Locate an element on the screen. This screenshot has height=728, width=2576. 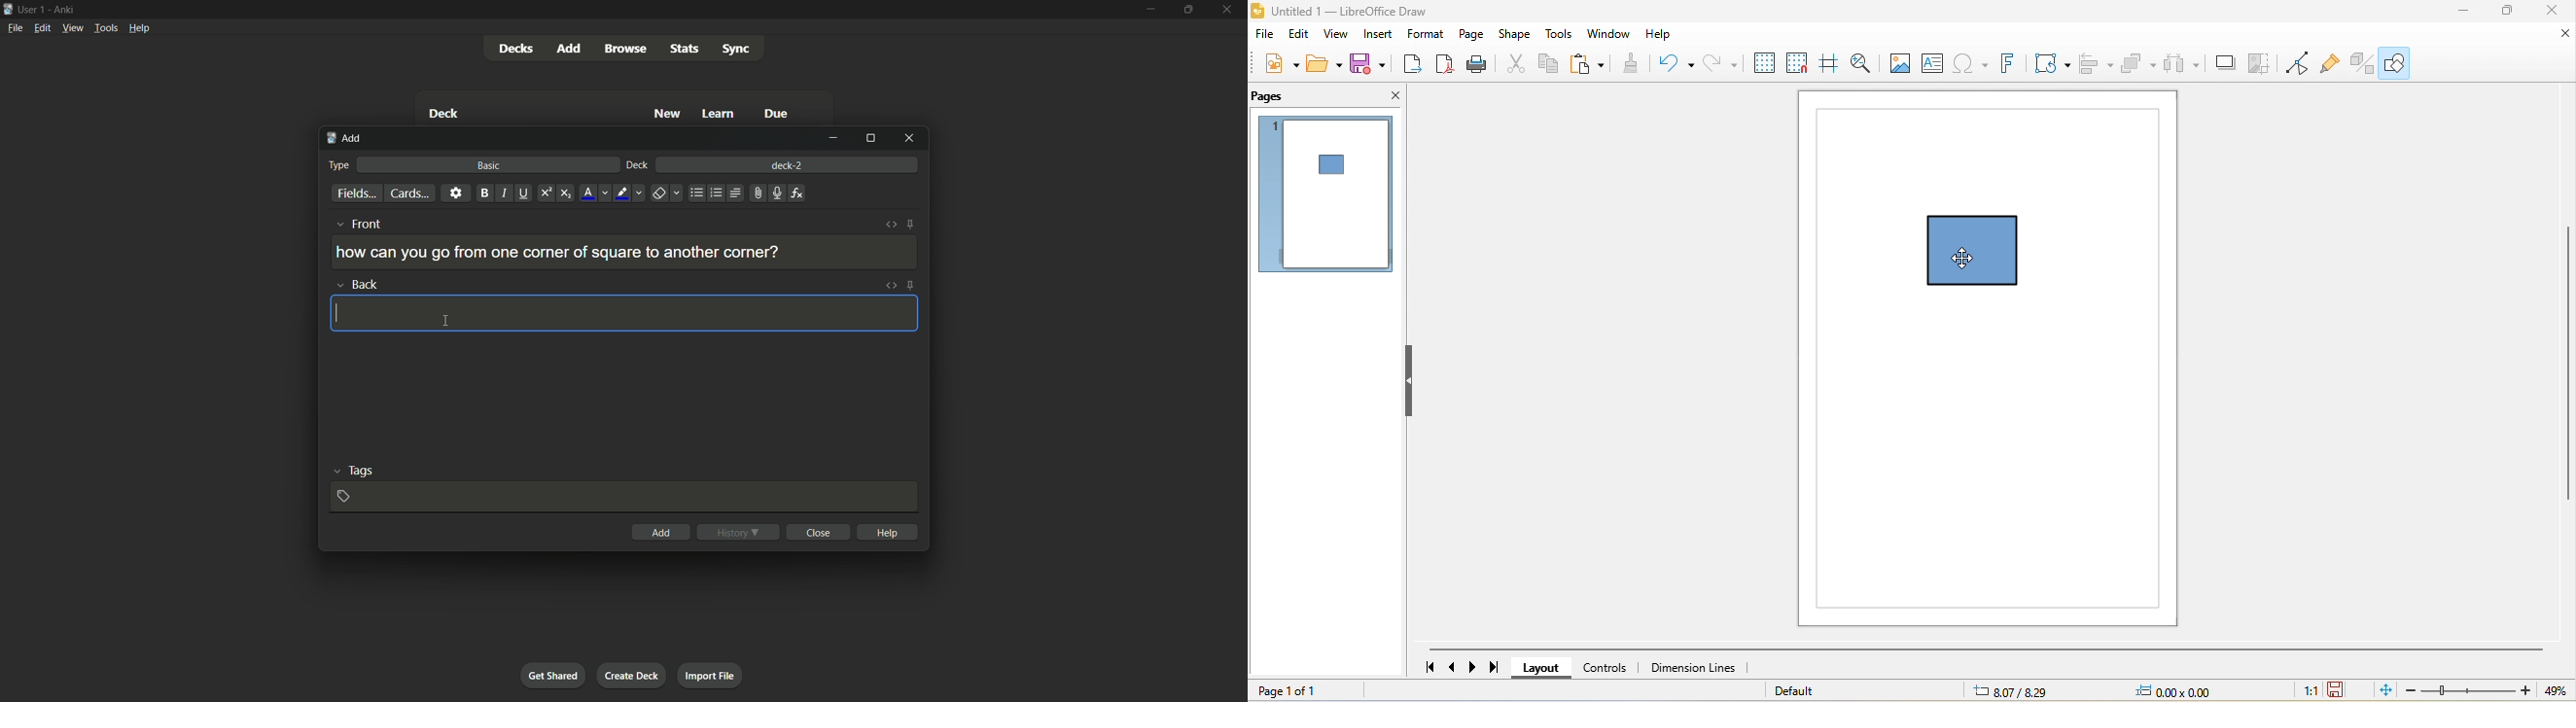
page 1 of 1 is located at coordinates (1314, 691).